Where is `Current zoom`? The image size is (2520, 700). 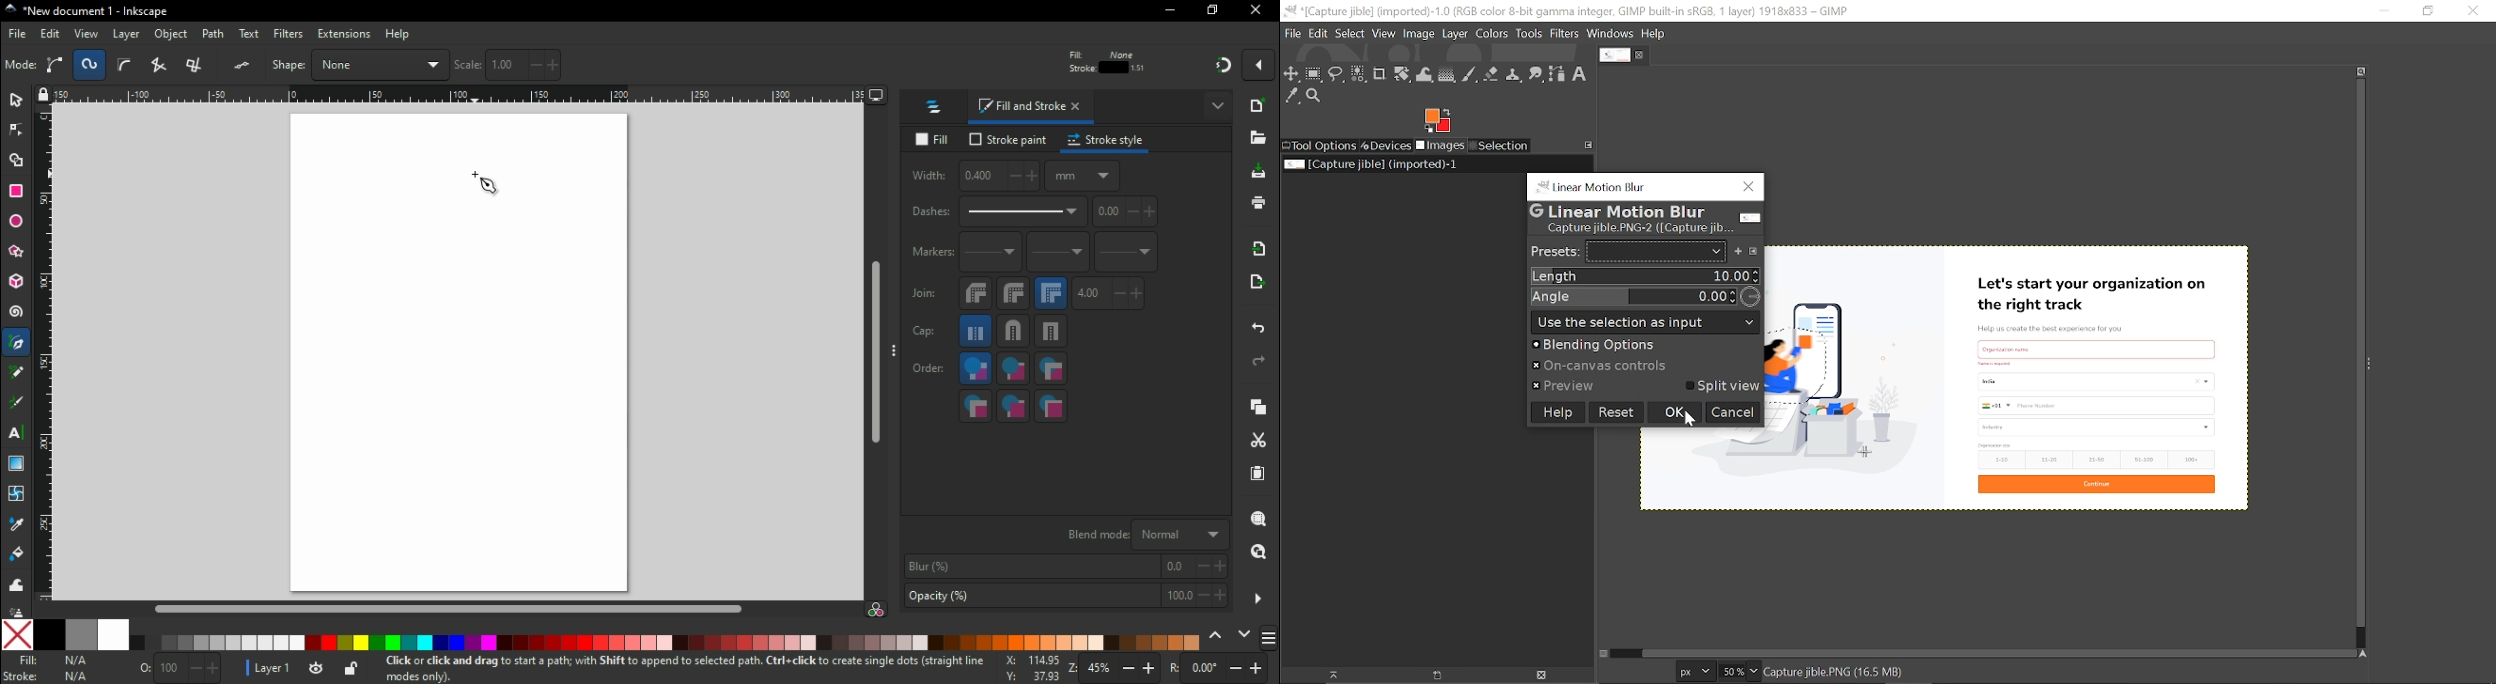
Current zoom is located at coordinates (1730, 671).